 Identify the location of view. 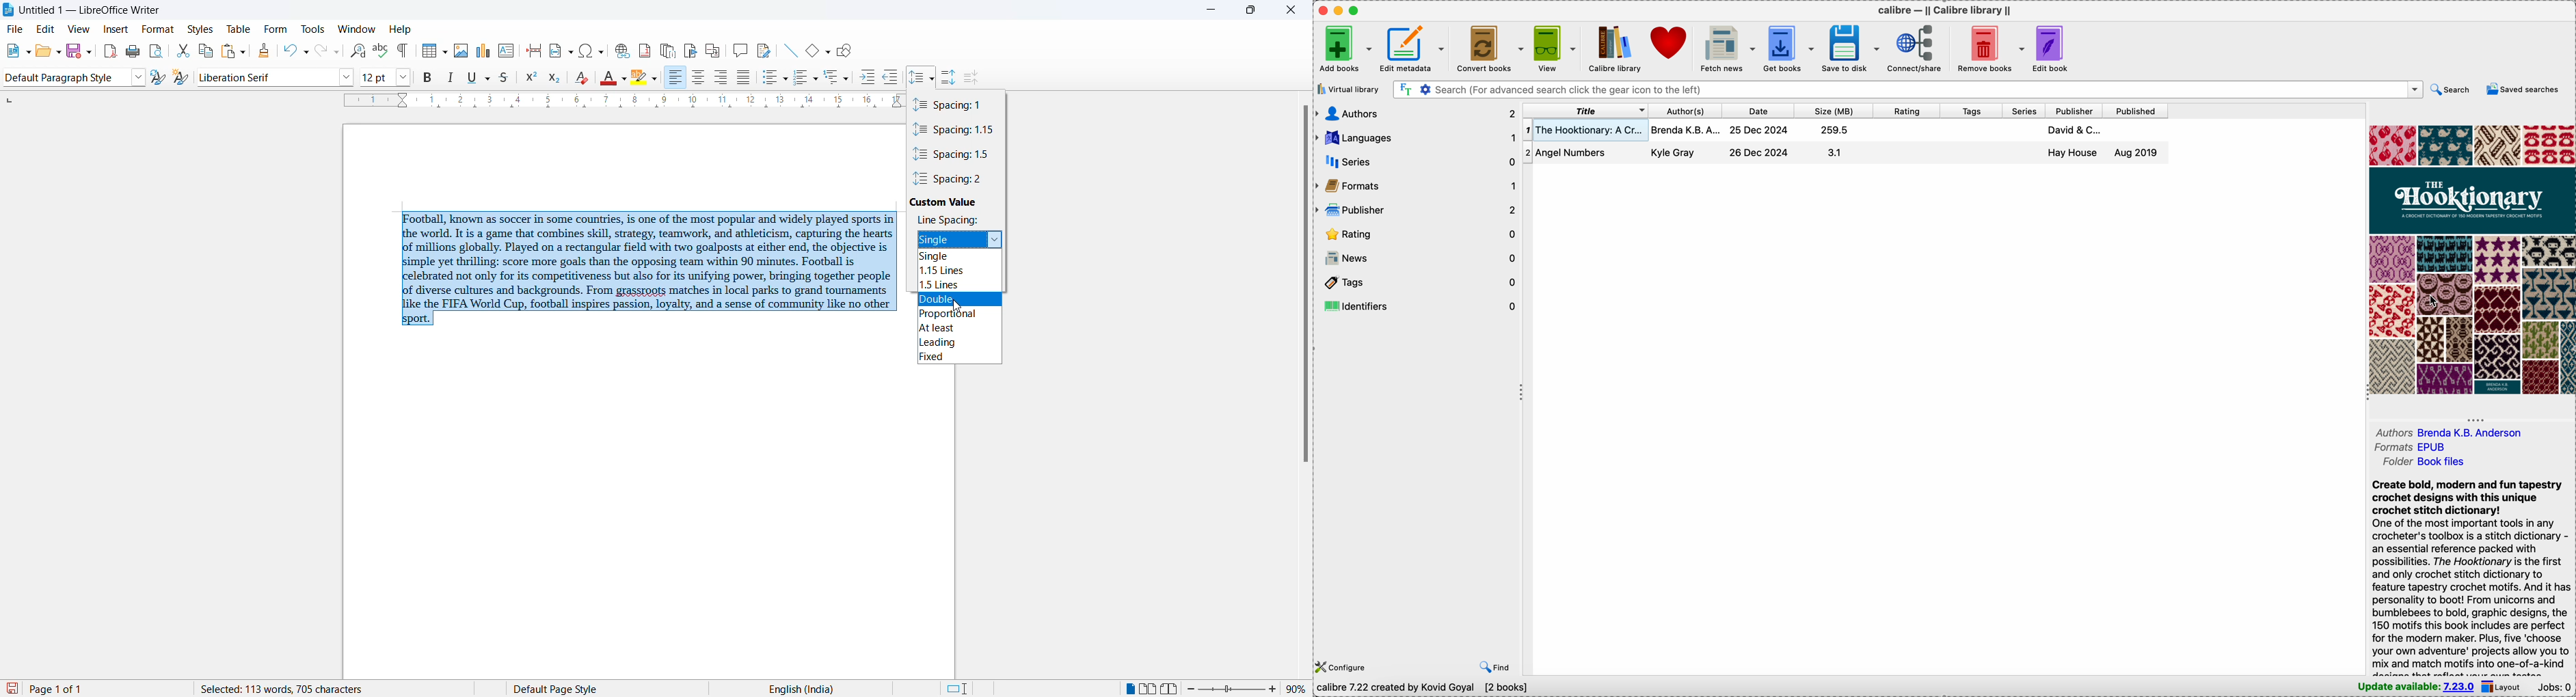
(77, 29).